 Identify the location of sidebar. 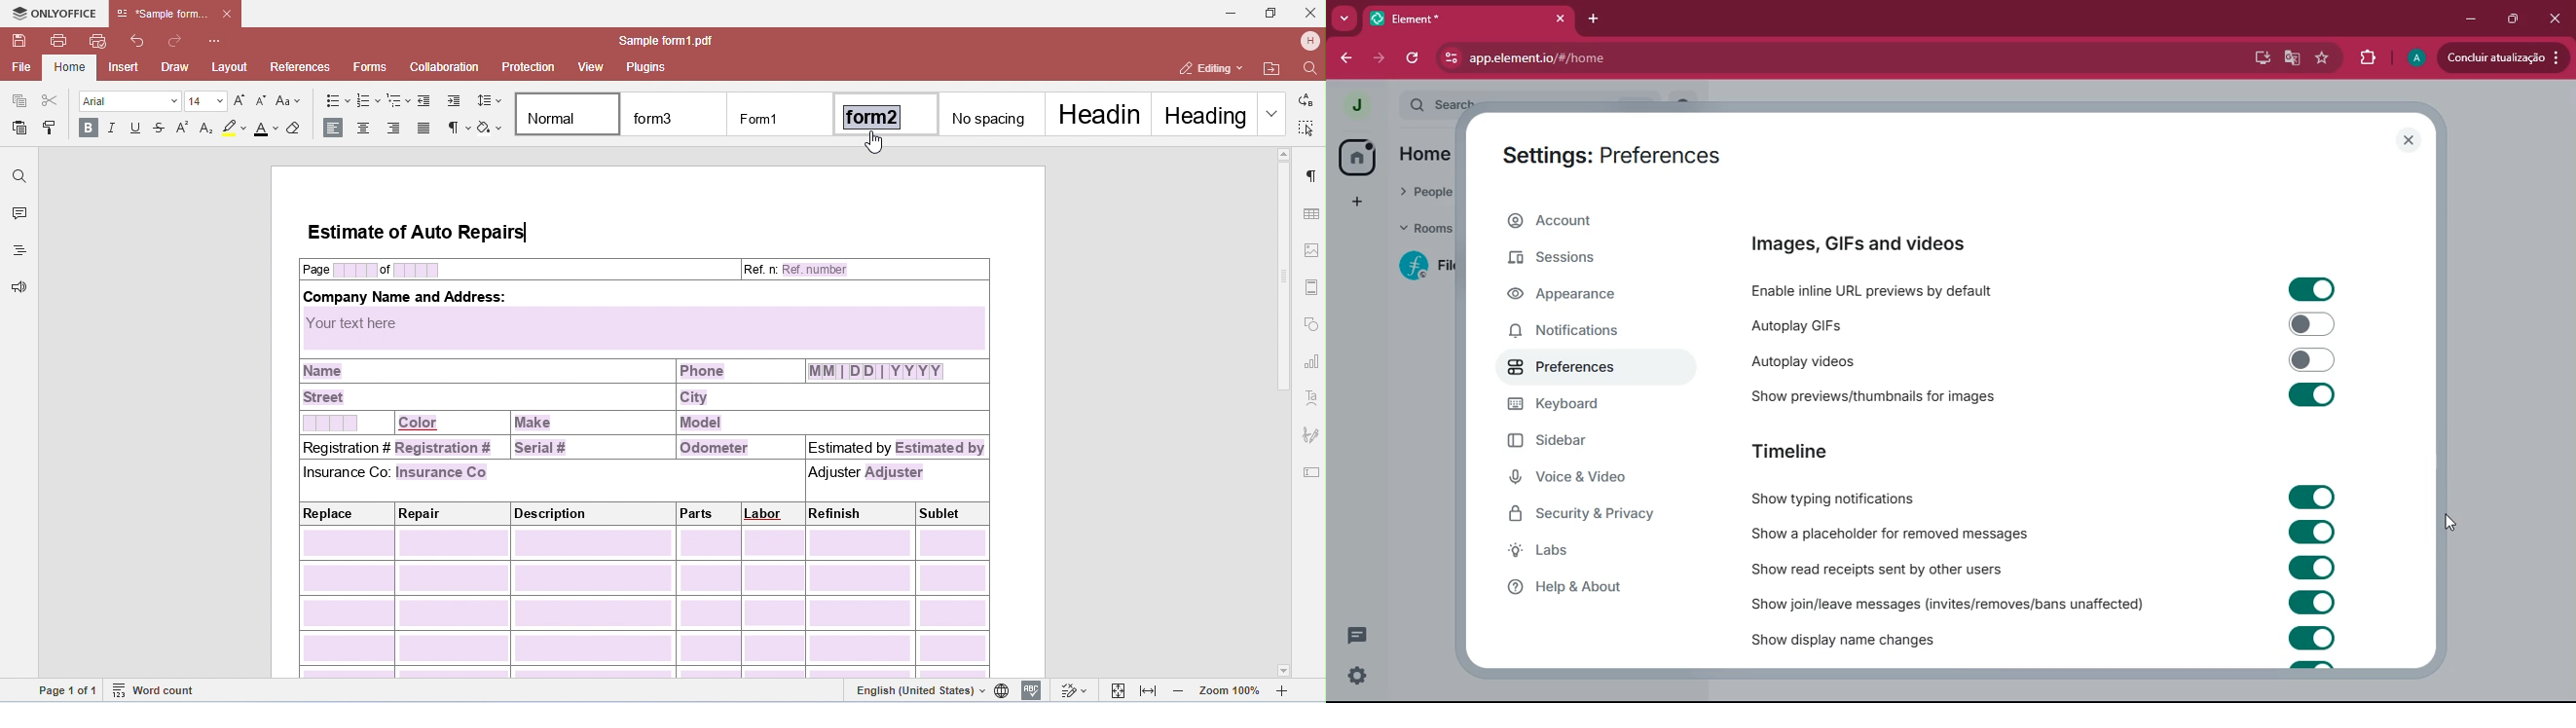
(1588, 444).